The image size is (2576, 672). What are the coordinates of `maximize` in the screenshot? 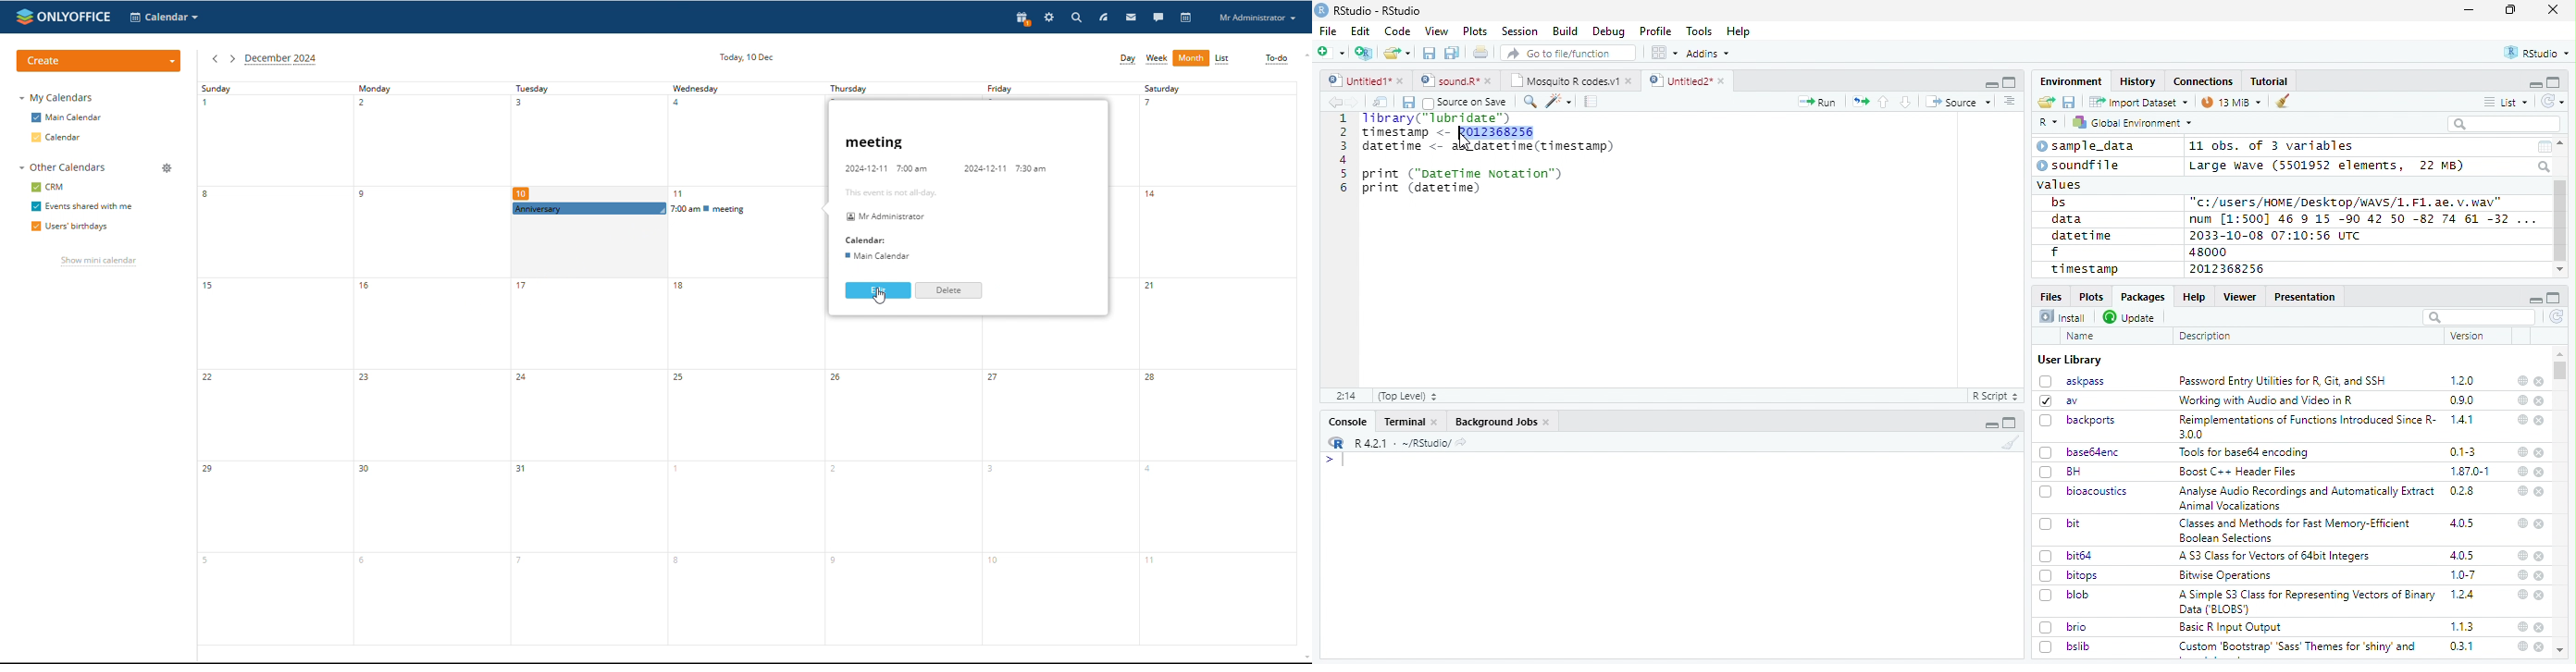 It's located at (2510, 10).